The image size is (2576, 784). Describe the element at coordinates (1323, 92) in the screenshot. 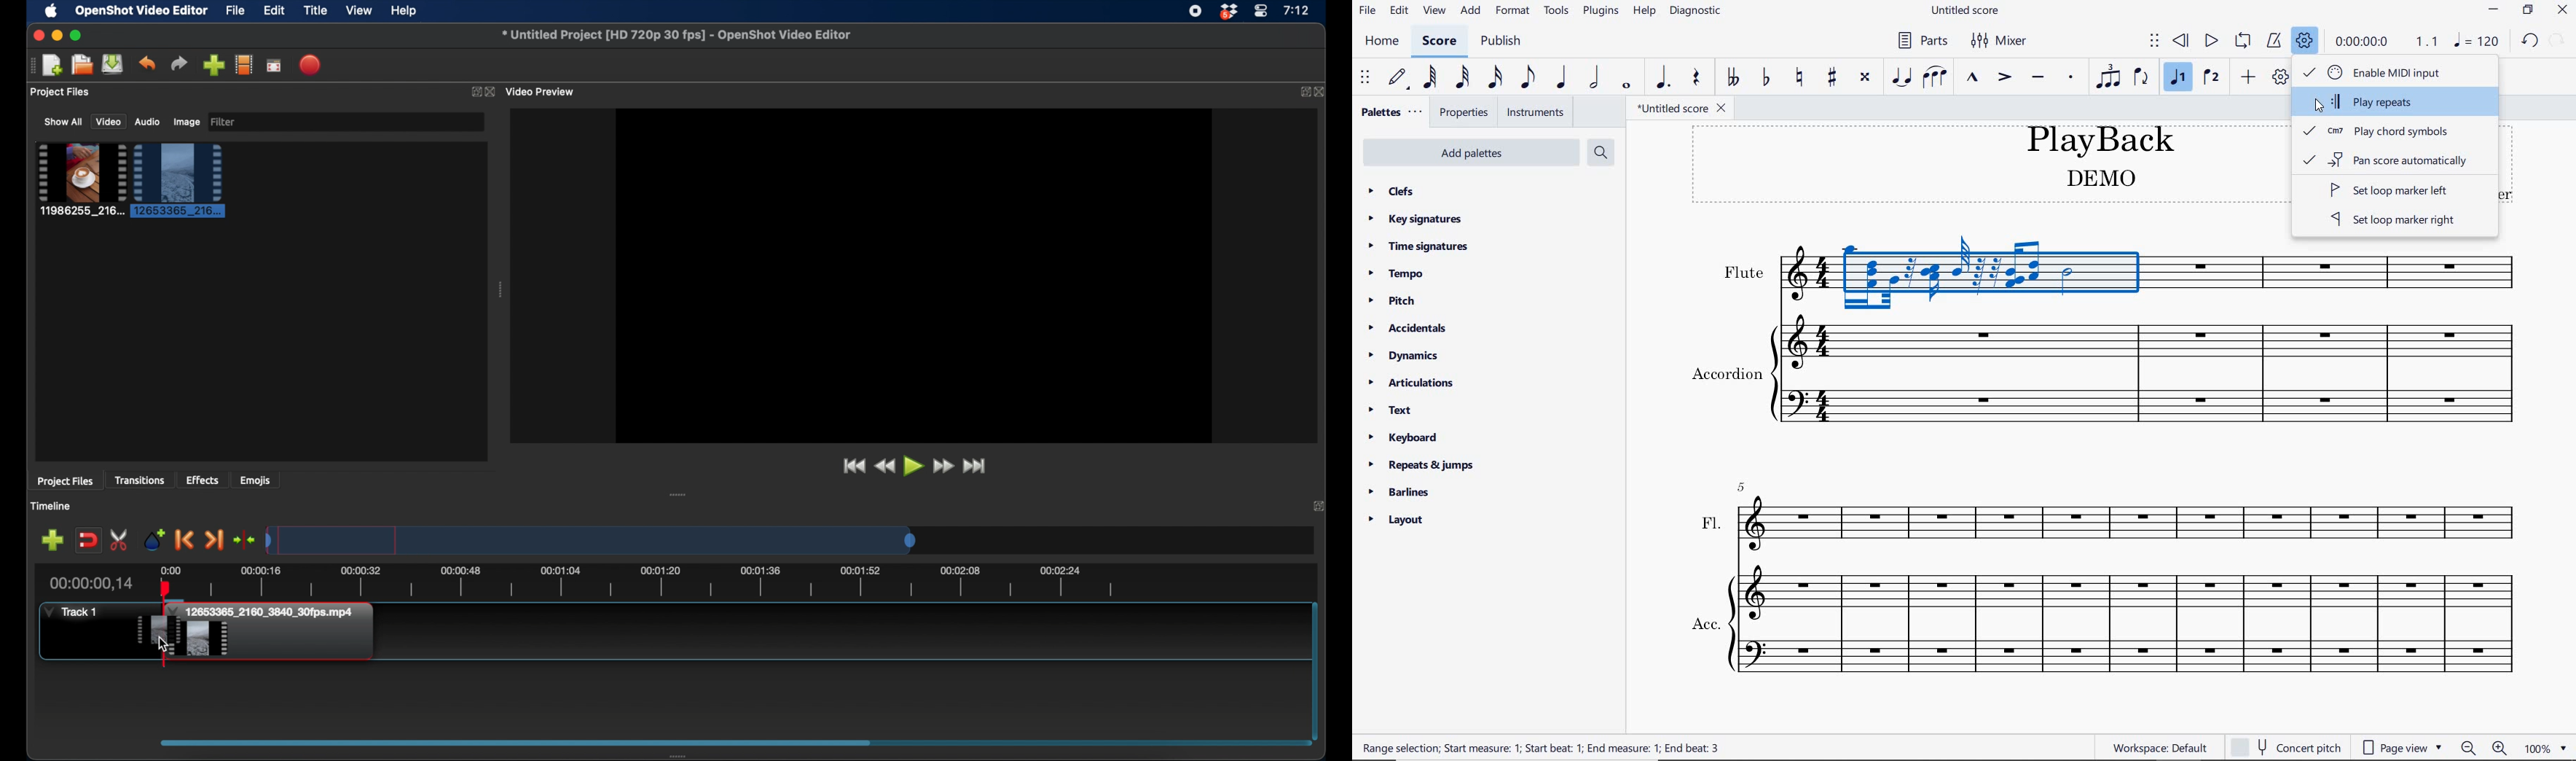

I see `close` at that location.